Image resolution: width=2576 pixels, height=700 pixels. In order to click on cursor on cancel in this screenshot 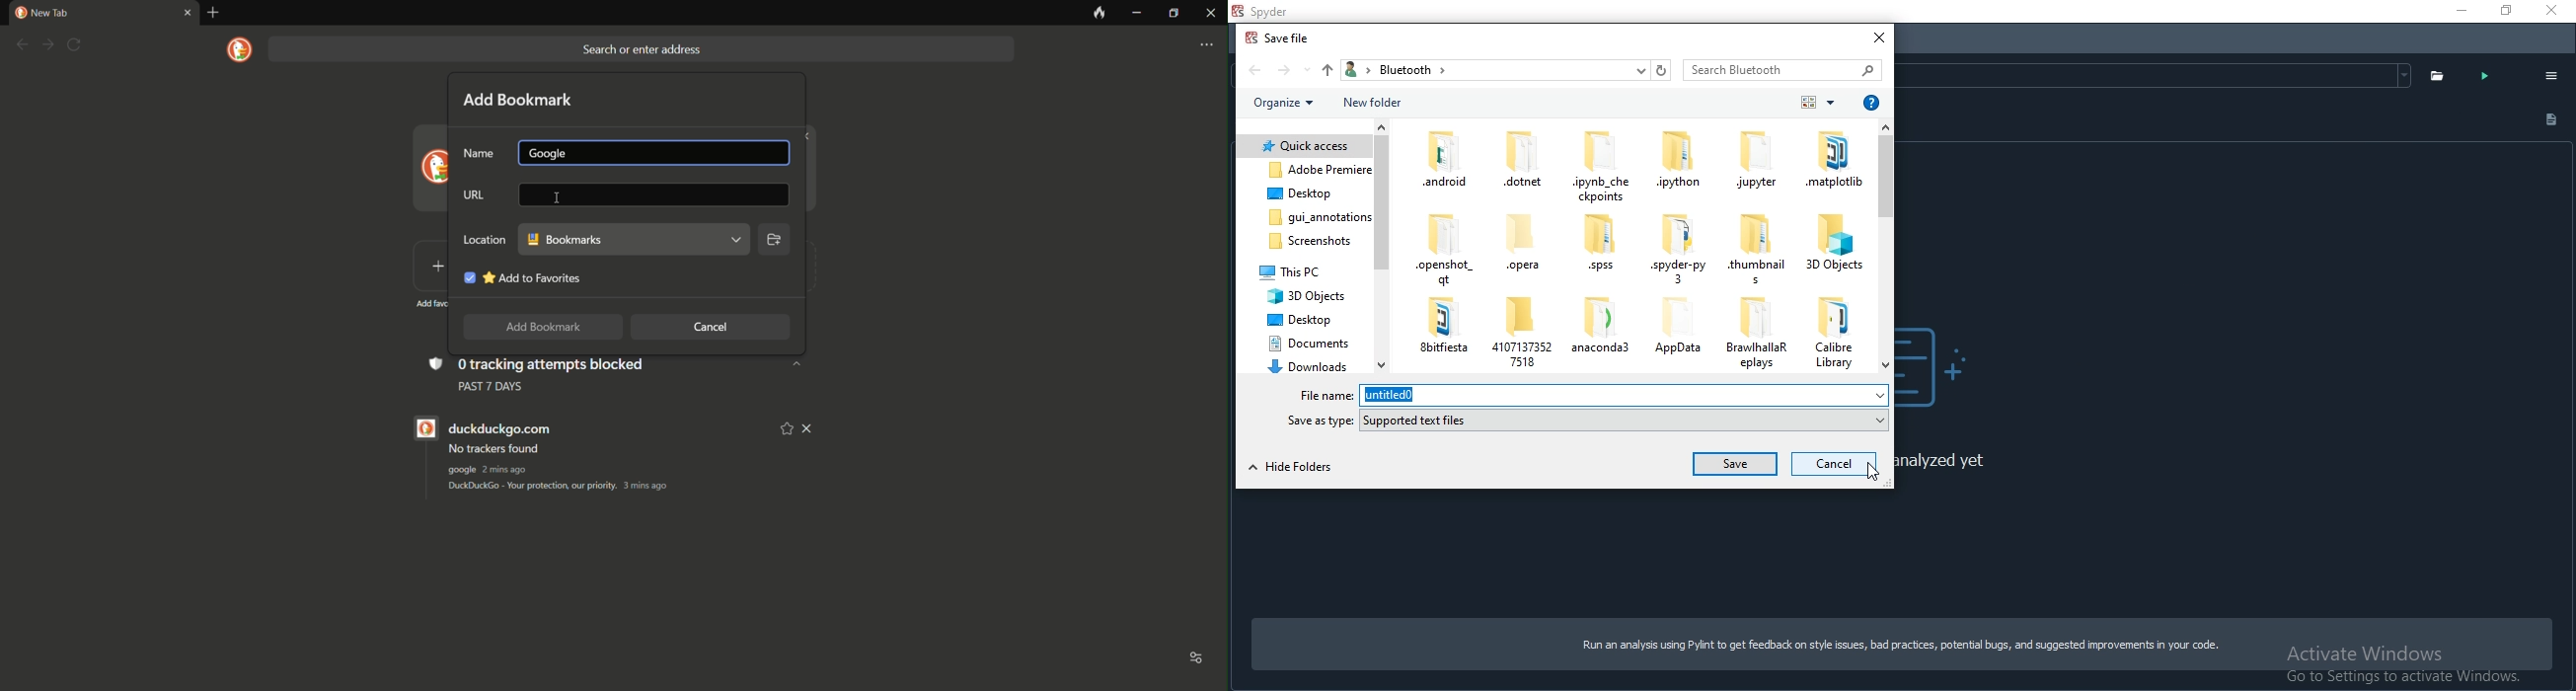, I will do `click(1875, 472)`.